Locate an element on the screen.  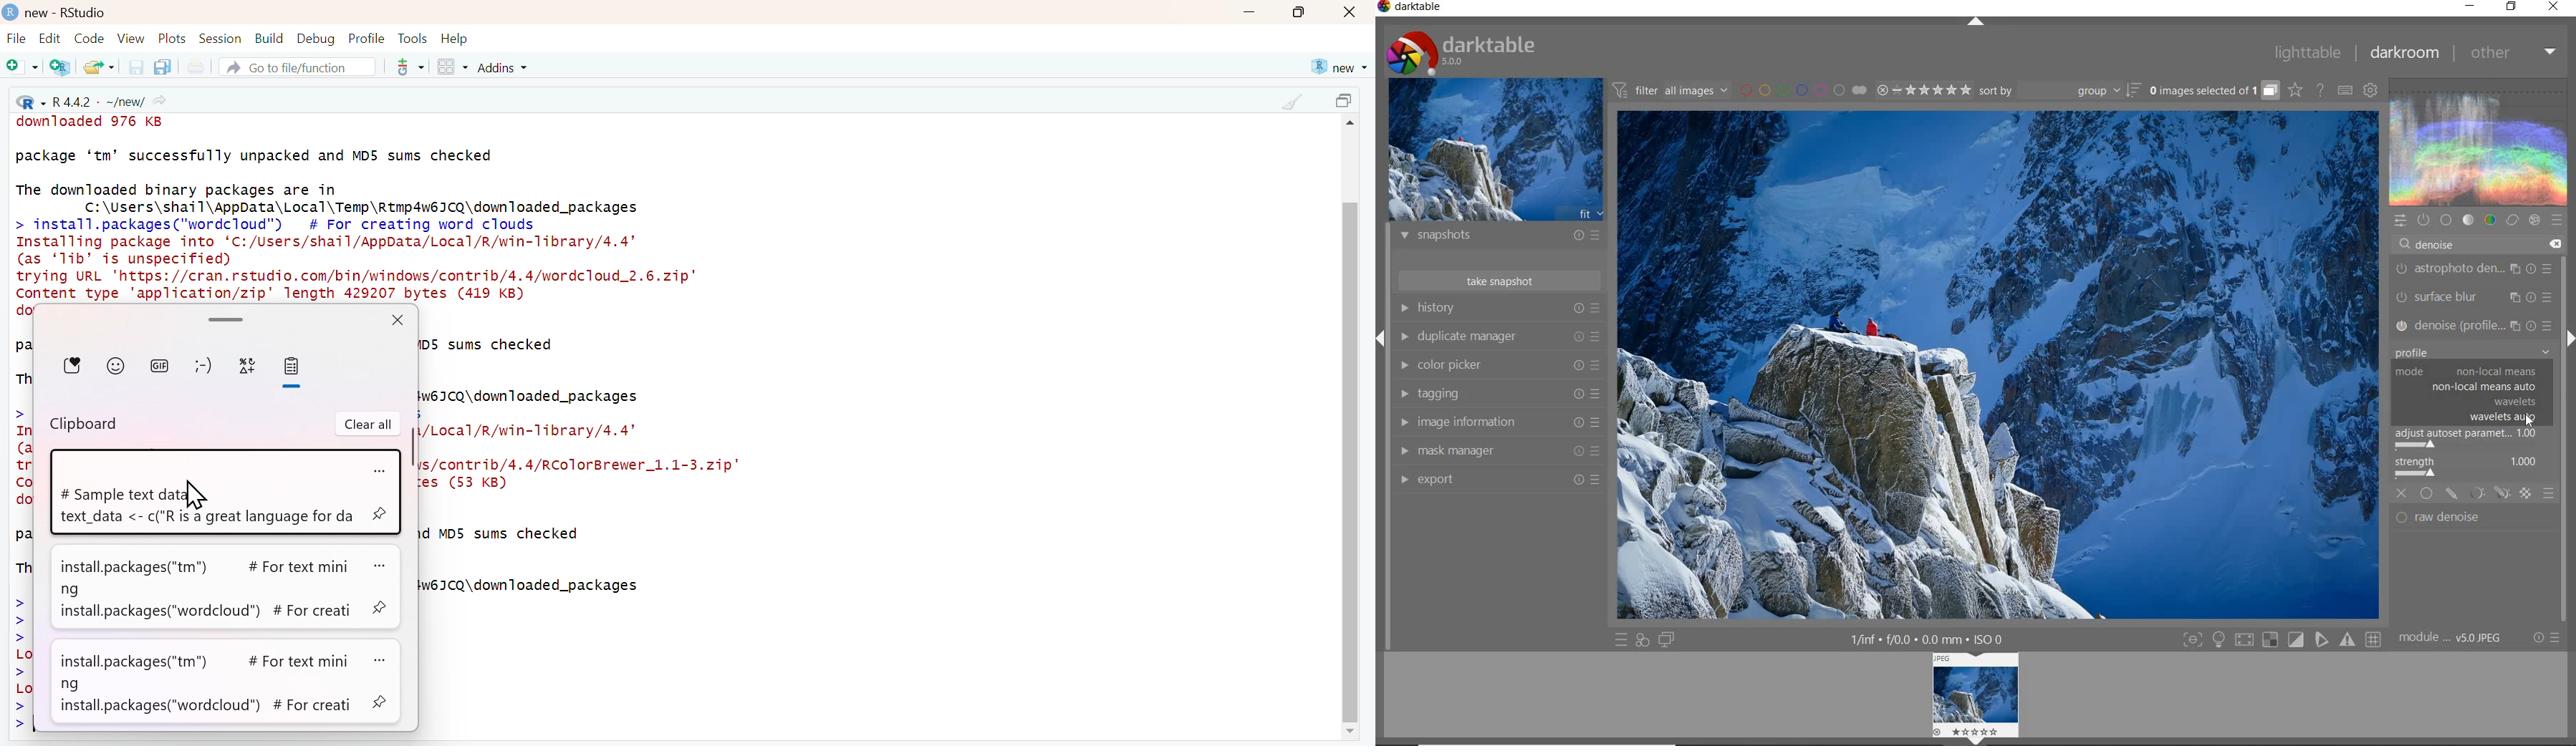
new is located at coordinates (1337, 67).